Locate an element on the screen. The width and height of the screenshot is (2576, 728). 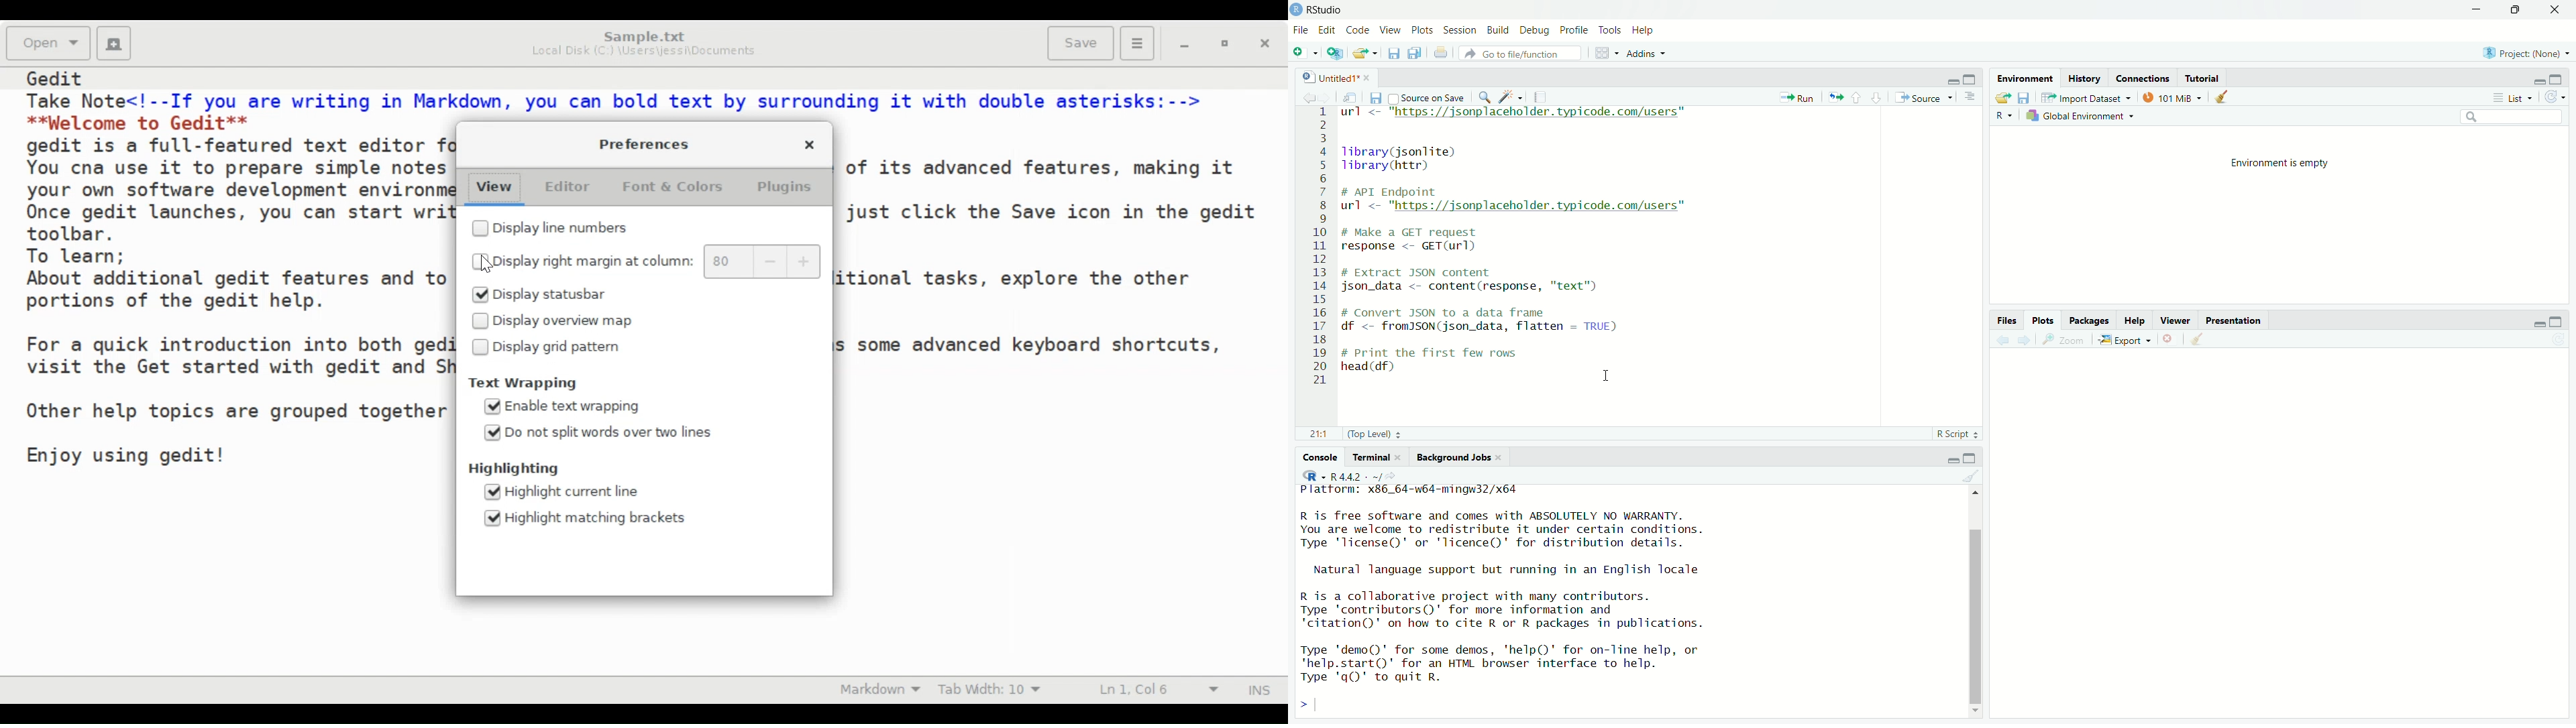
Cursor is located at coordinates (1609, 375).